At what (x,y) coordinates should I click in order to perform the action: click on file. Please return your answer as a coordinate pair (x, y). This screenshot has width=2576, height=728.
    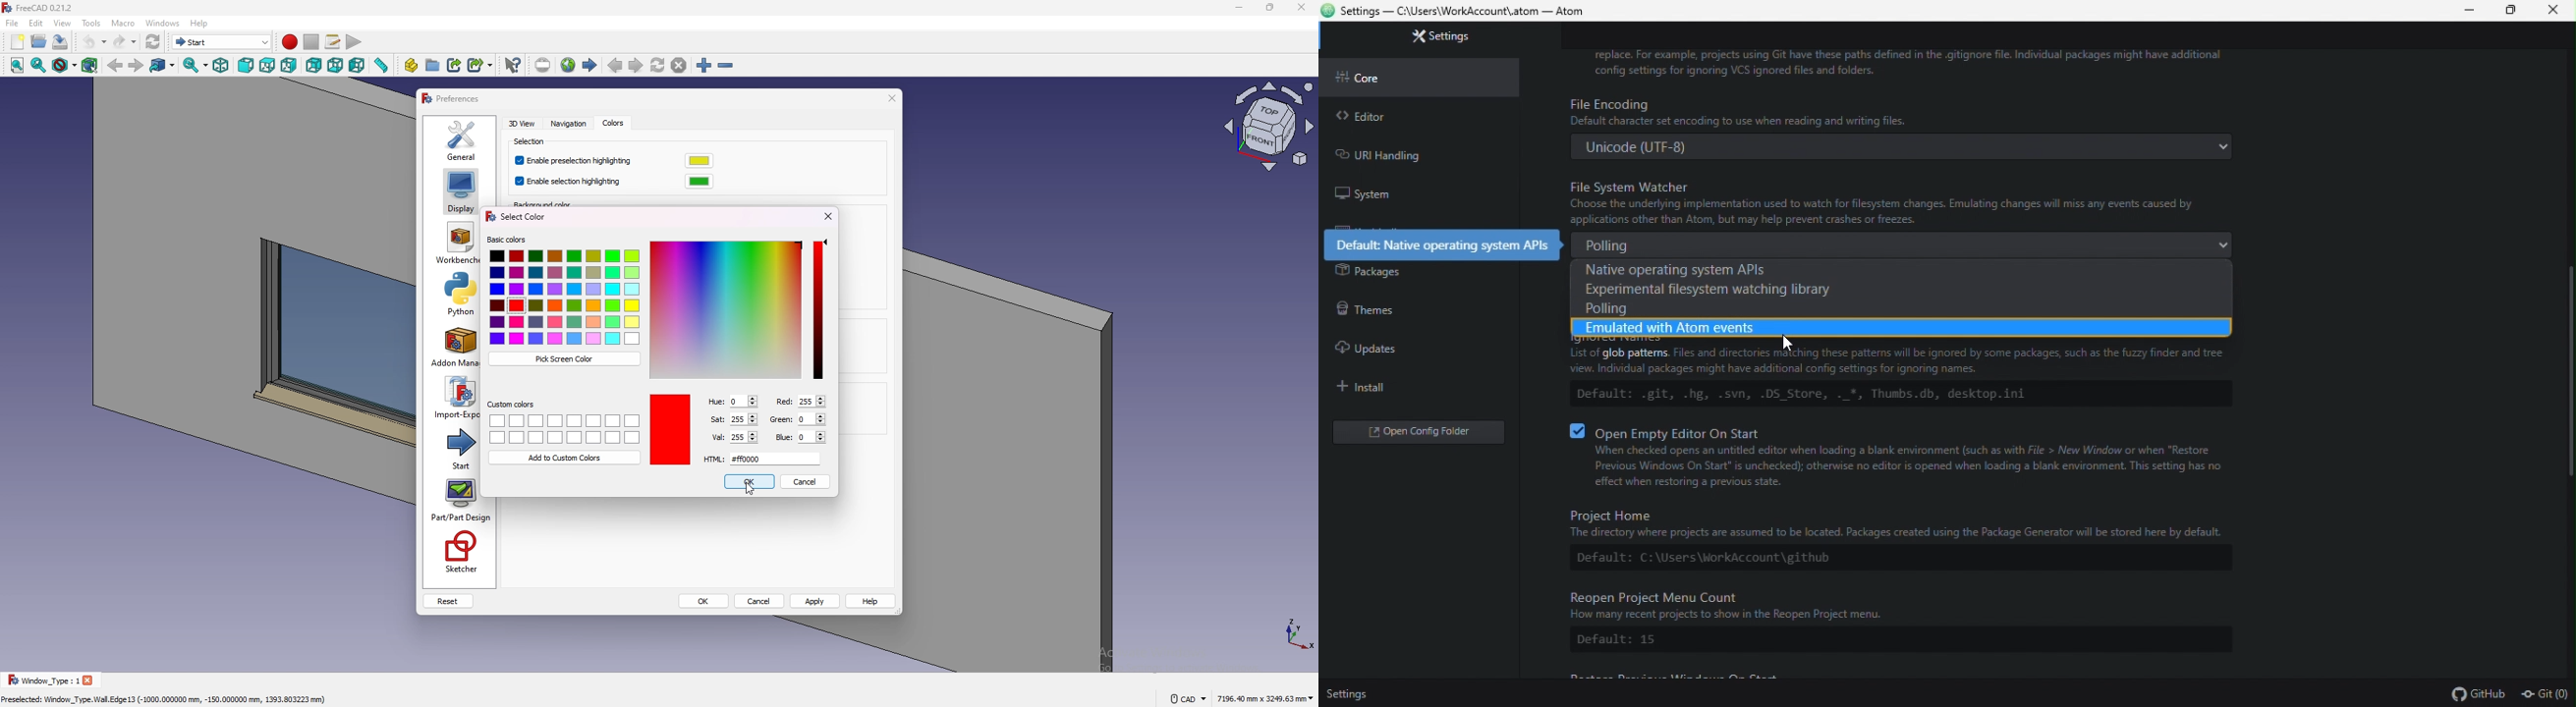
    Looking at the image, I should click on (12, 23).